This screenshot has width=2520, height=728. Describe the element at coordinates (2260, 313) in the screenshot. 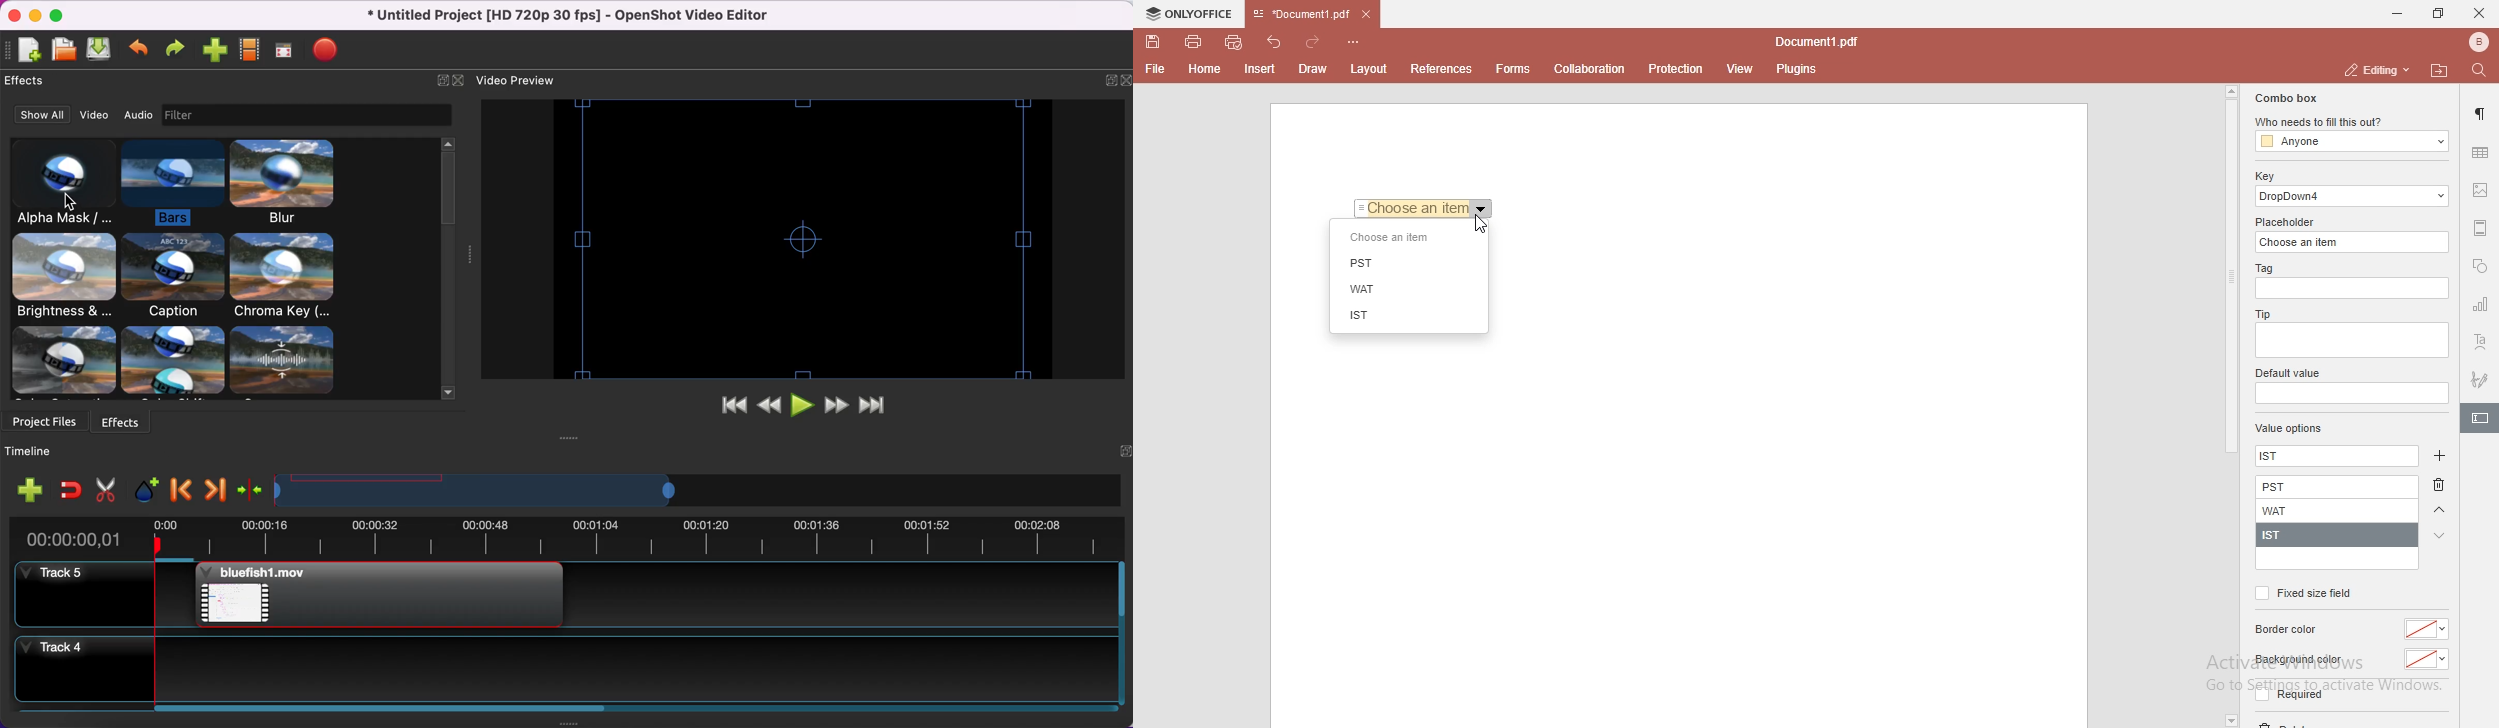

I see `tip` at that location.